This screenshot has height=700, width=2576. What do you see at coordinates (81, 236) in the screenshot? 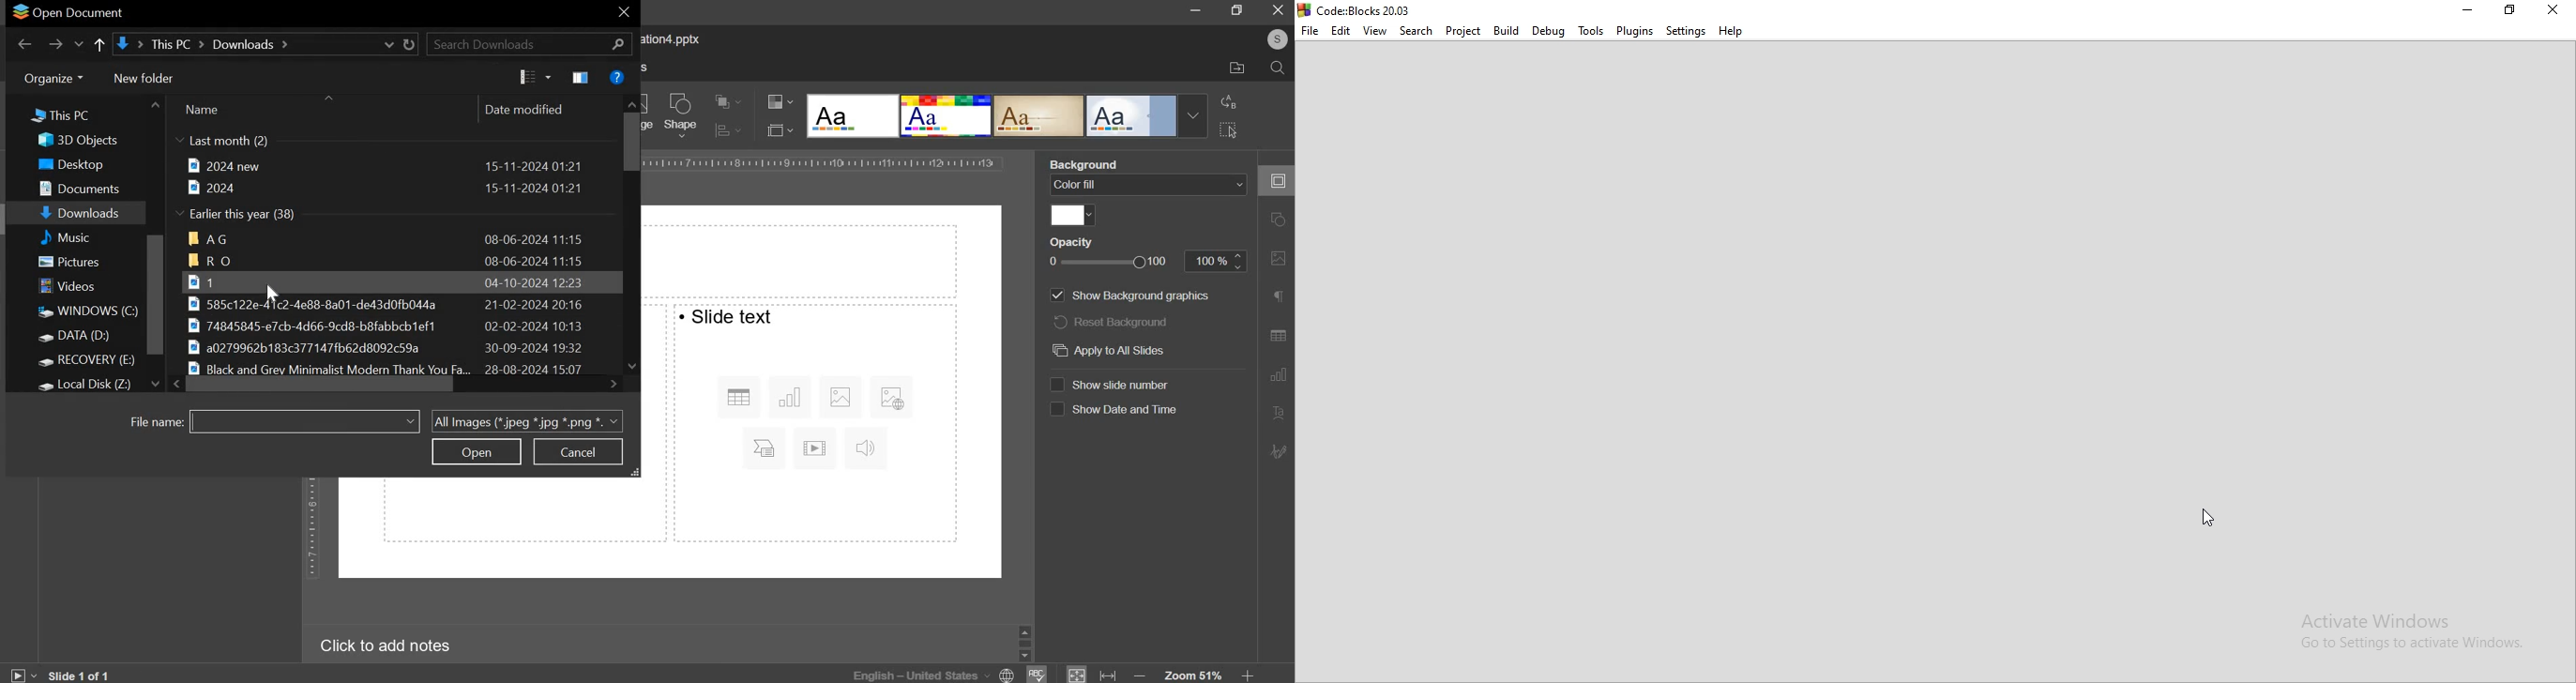
I see `music` at bounding box center [81, 236].